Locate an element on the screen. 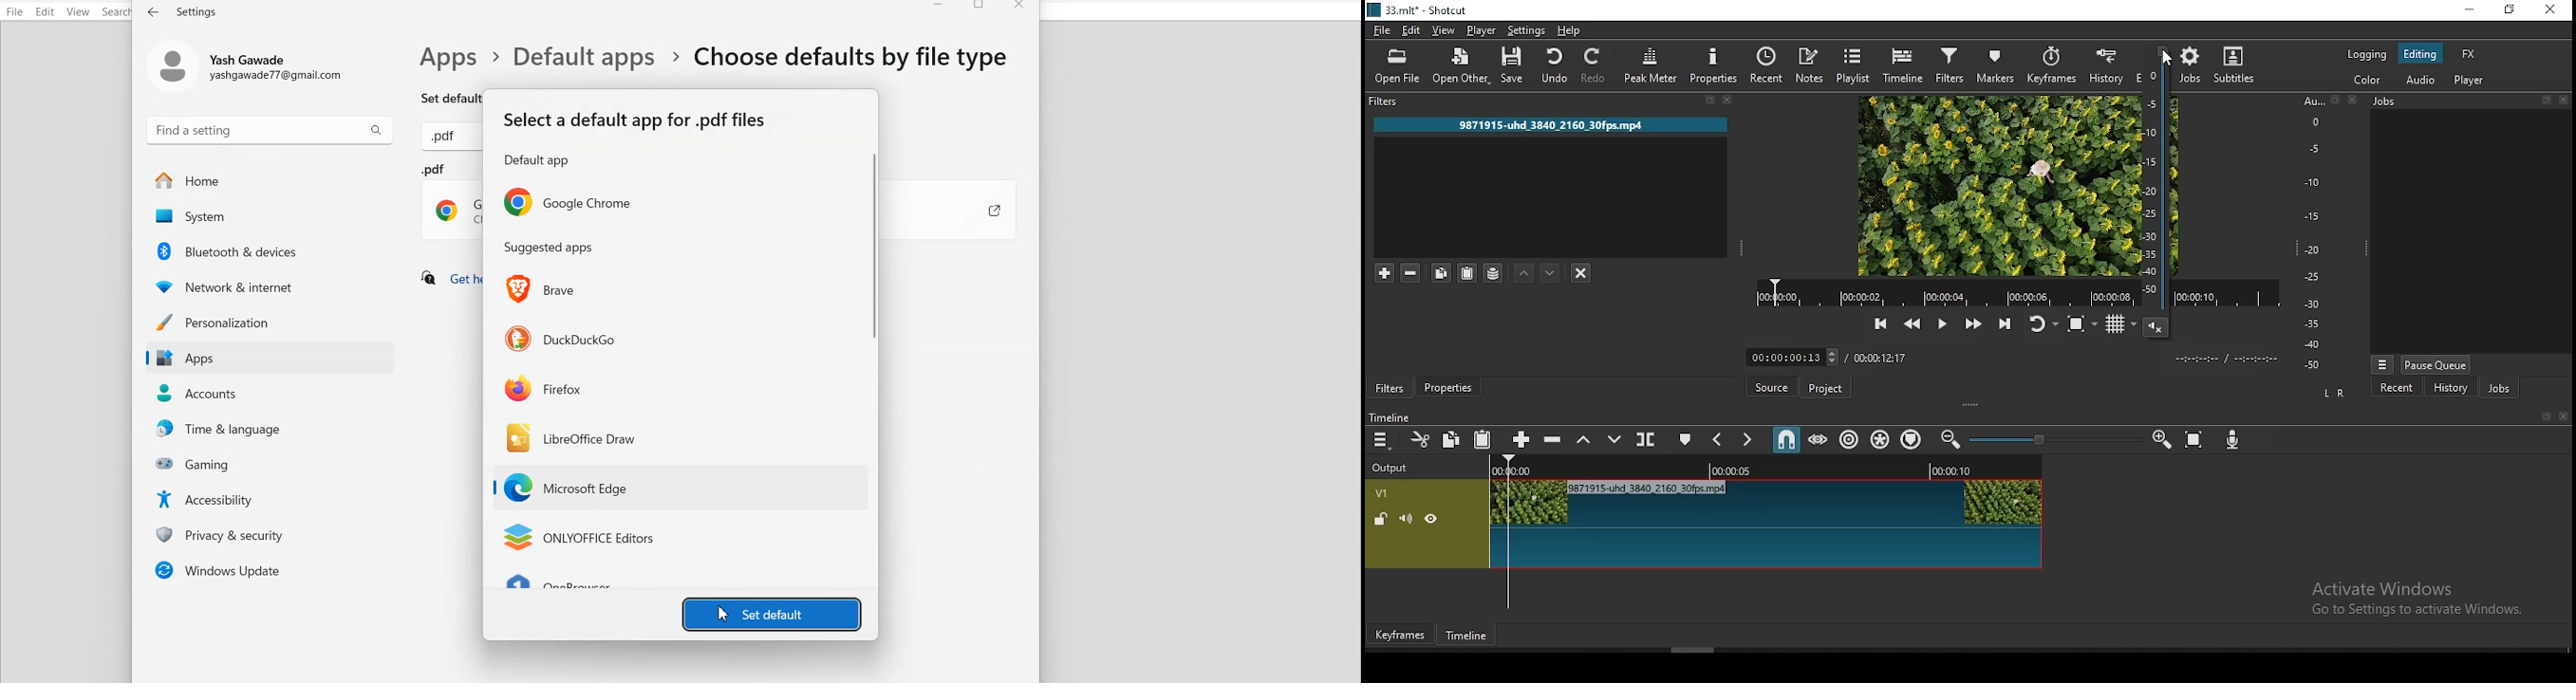 The height and width of the screenshot is (700, 2576). Search is located at coordinates (118, 12).